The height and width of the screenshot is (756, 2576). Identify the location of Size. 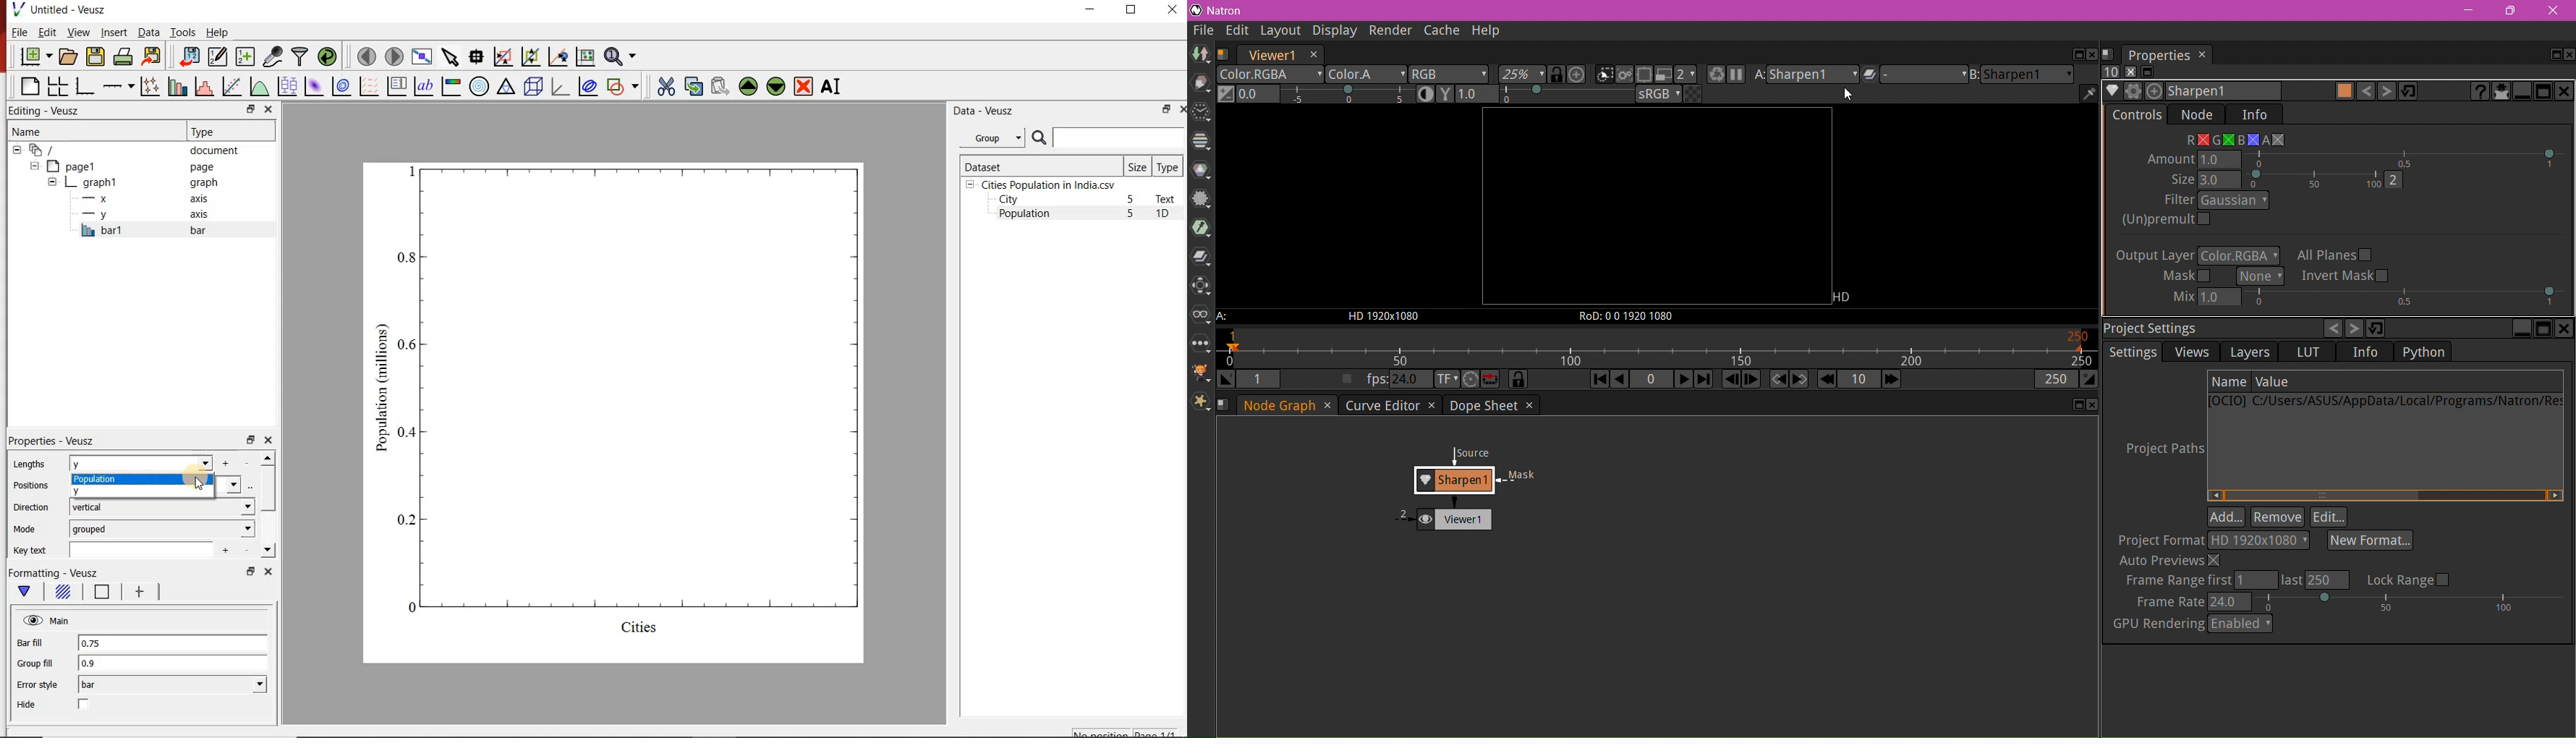
(1138, 166).